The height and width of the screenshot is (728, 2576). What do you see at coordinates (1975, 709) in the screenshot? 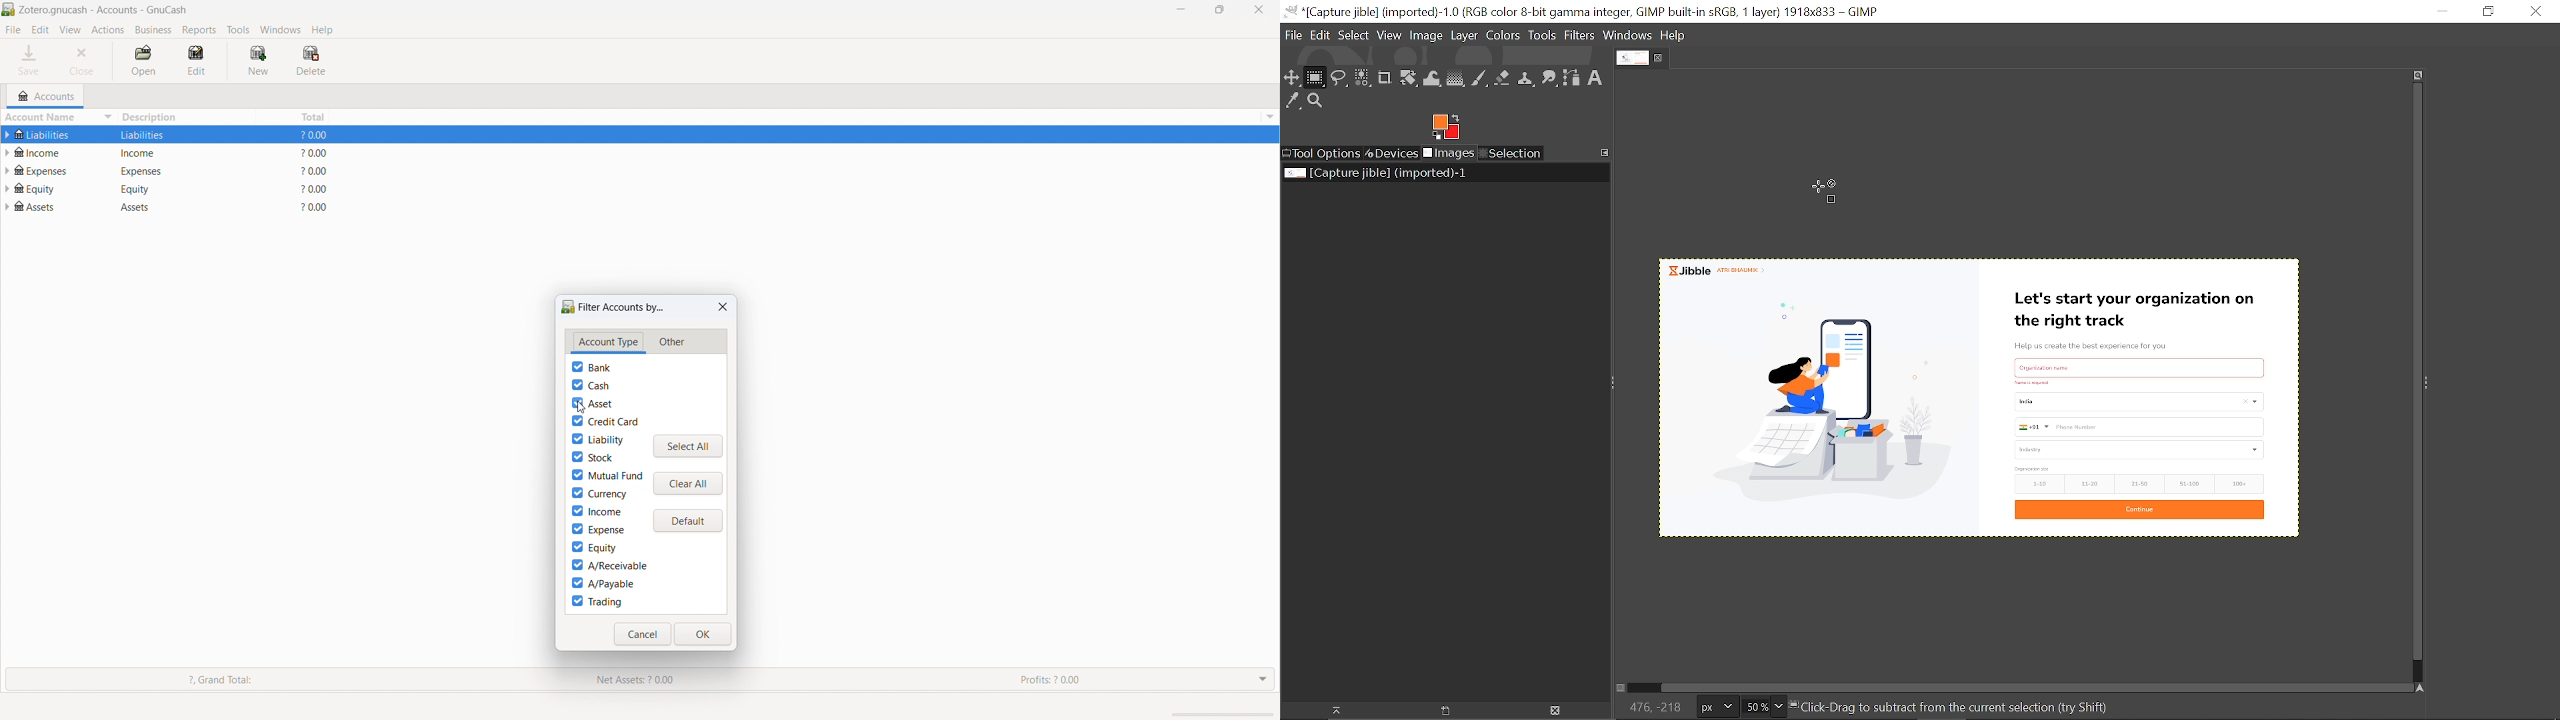
I see `Click-Drag to create current selection (try(Shift,Ctrl,Alt)` at bounding box center [1975, 709].